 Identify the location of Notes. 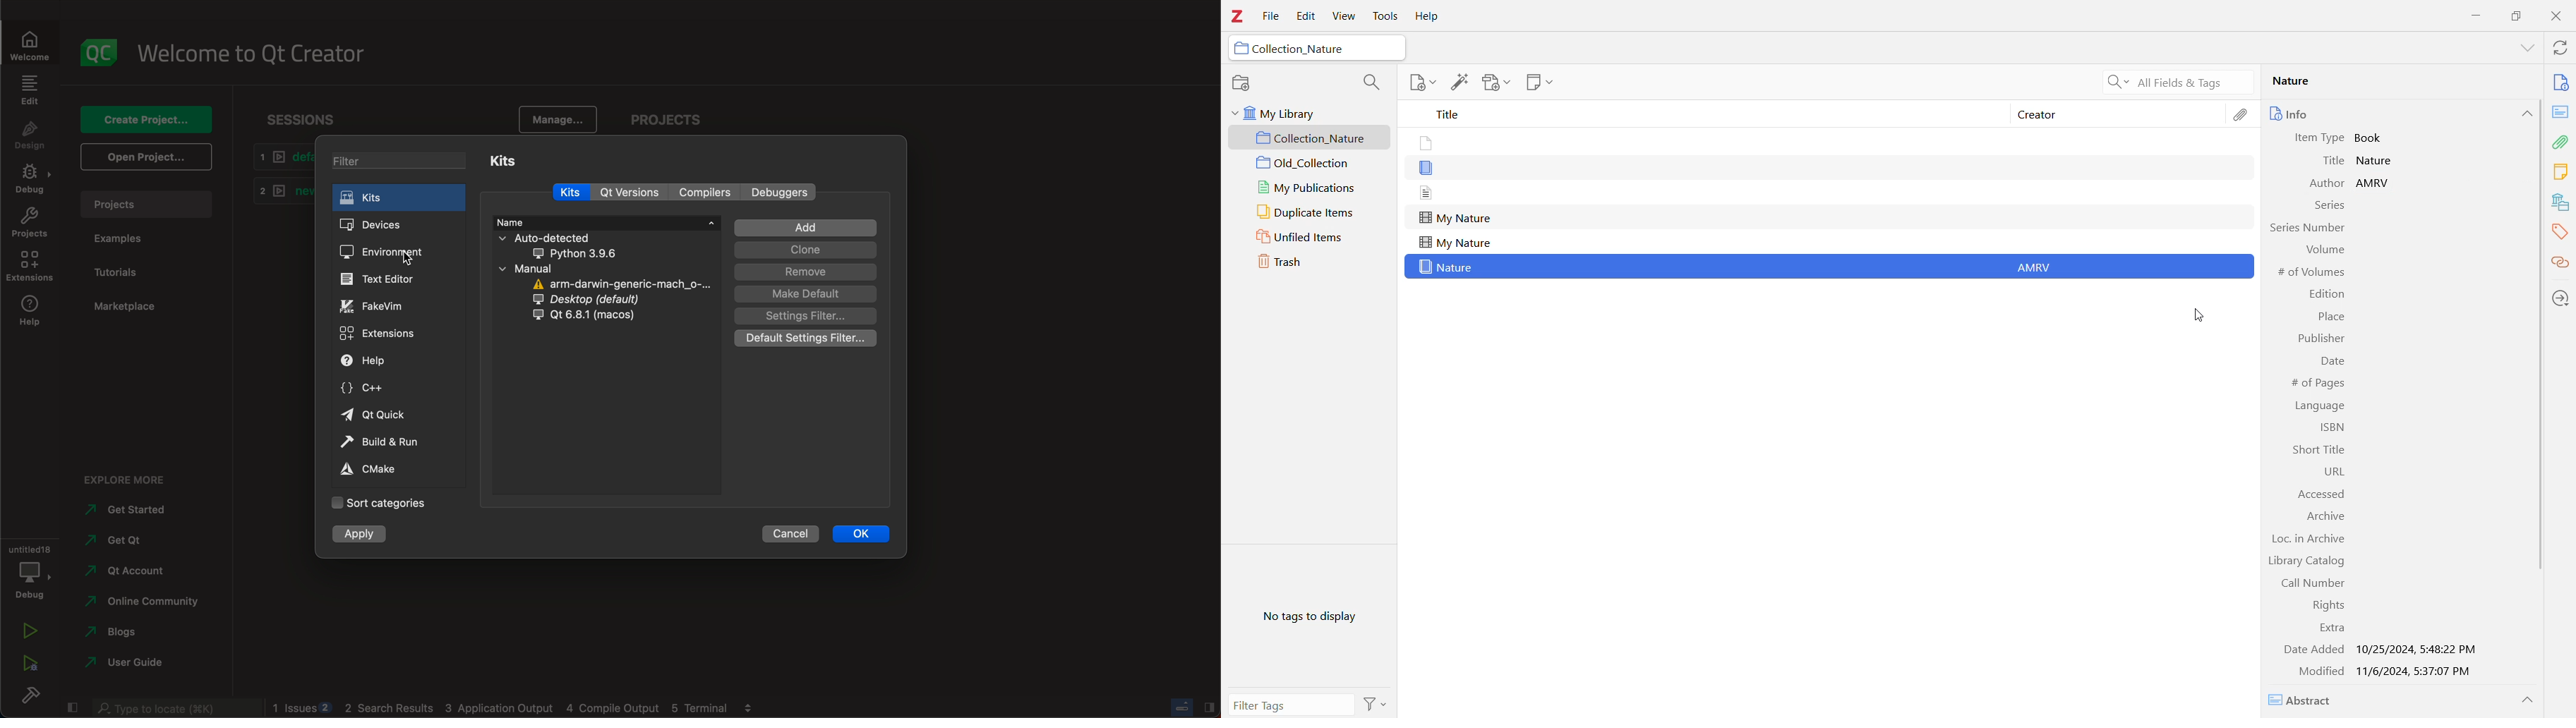
(2560, 173).